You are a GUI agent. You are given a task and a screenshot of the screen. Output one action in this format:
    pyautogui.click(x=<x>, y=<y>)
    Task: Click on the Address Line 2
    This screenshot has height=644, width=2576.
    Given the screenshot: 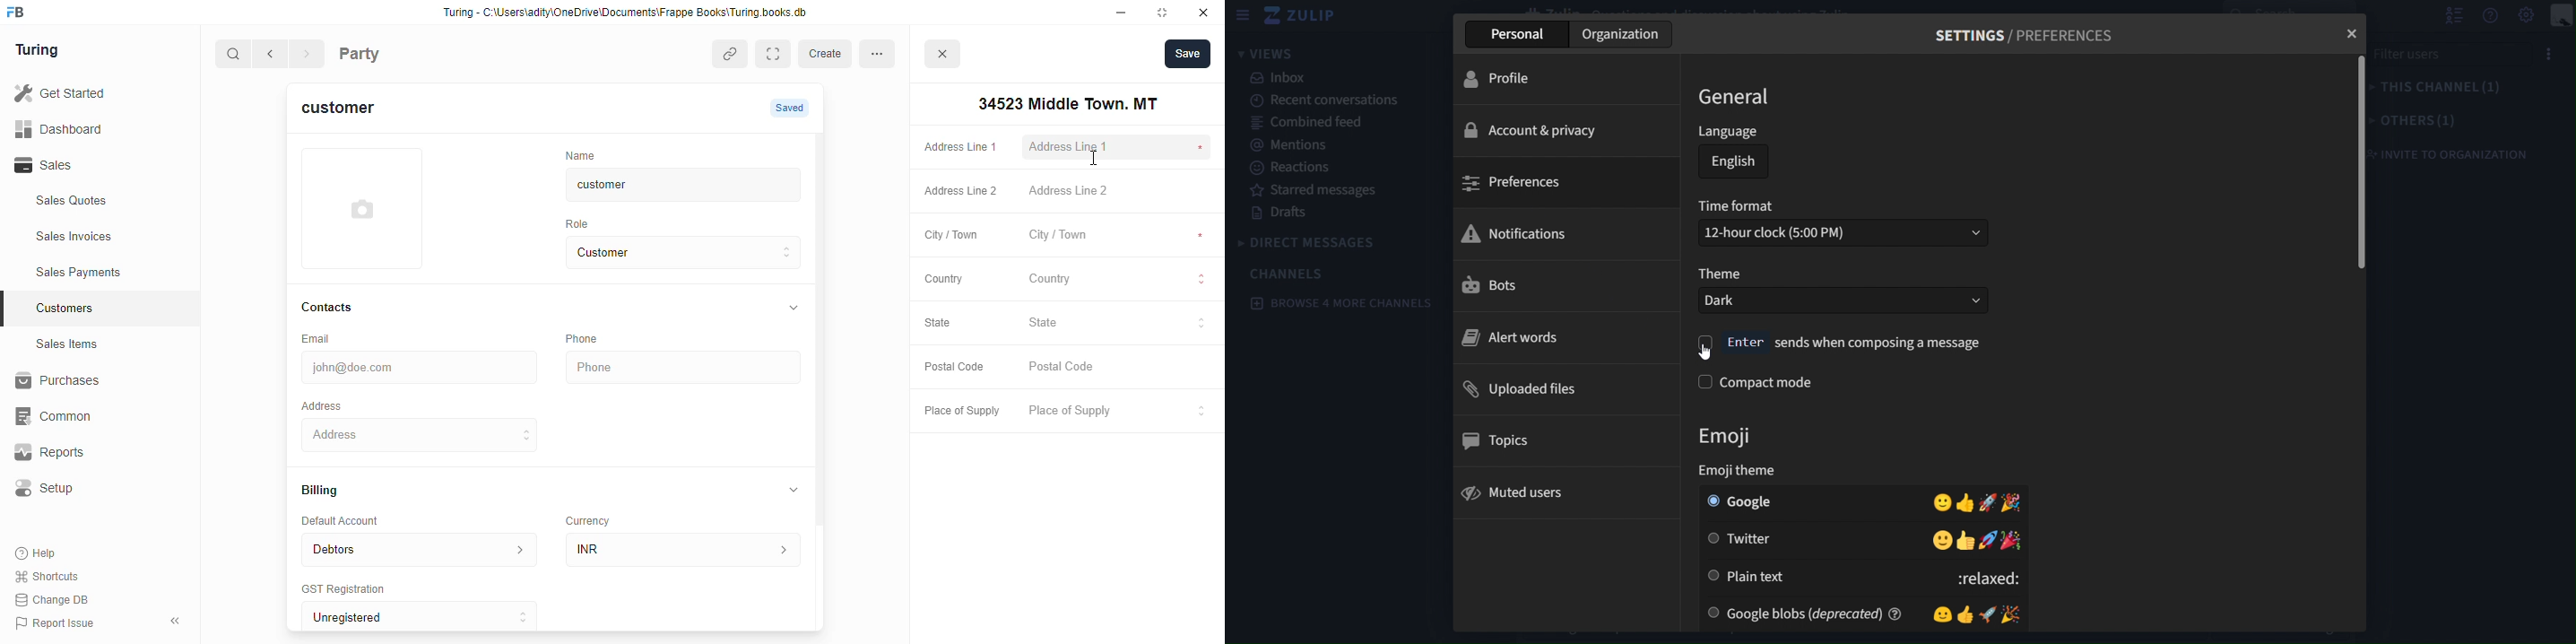 What is the action you would take?
    pyautogui.click(x=1119, y=192)
    